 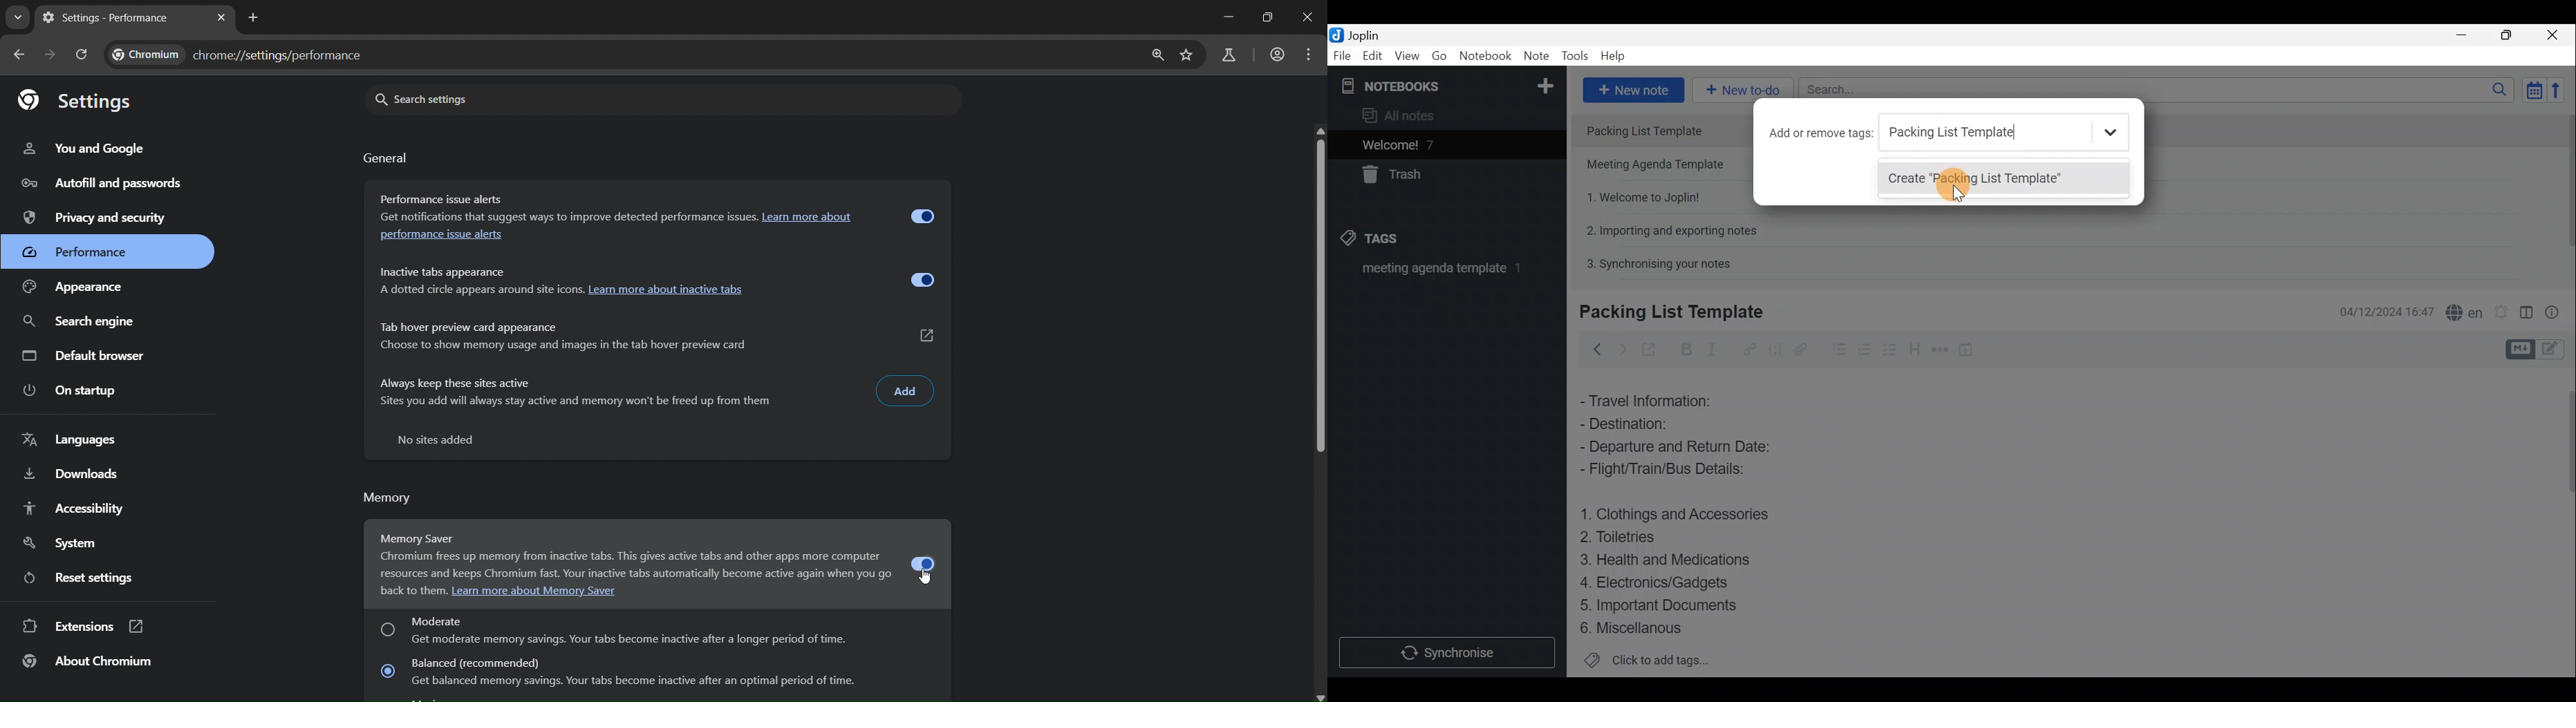 I want to click on Bulleted list, so click(x=1834, y=352).